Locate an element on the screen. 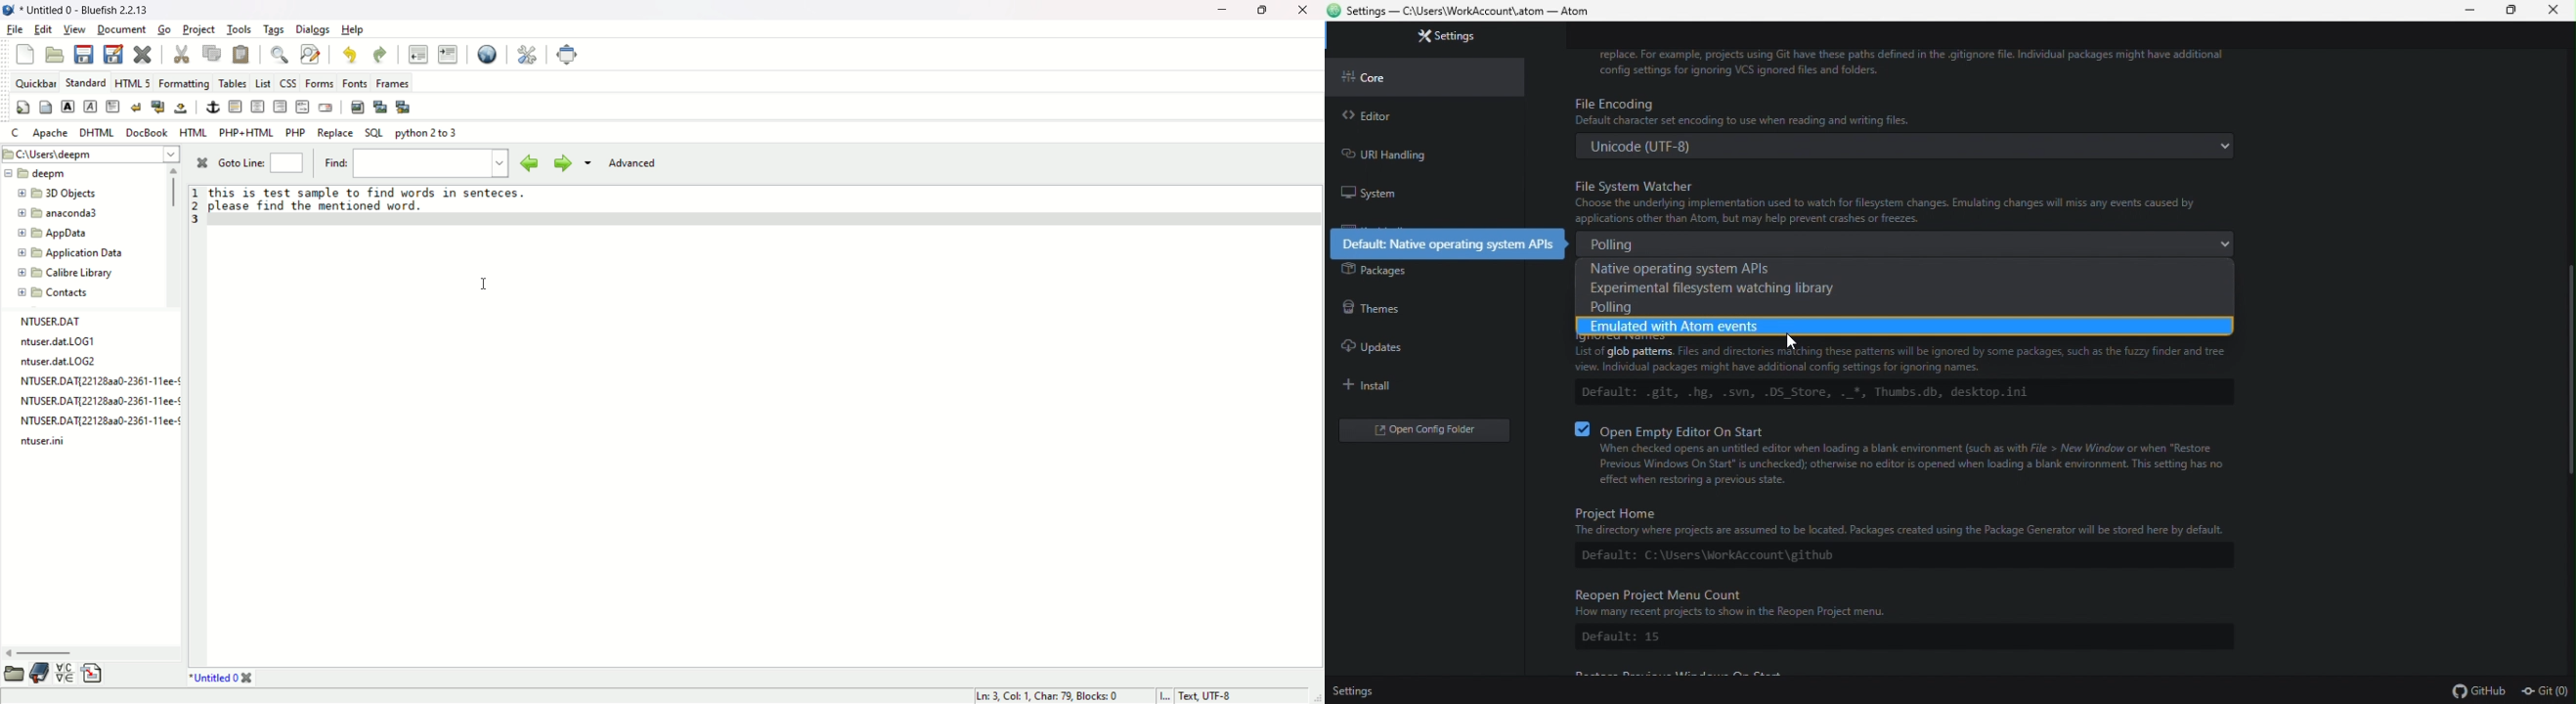  calibre librry is located at coordinates (65, 275).